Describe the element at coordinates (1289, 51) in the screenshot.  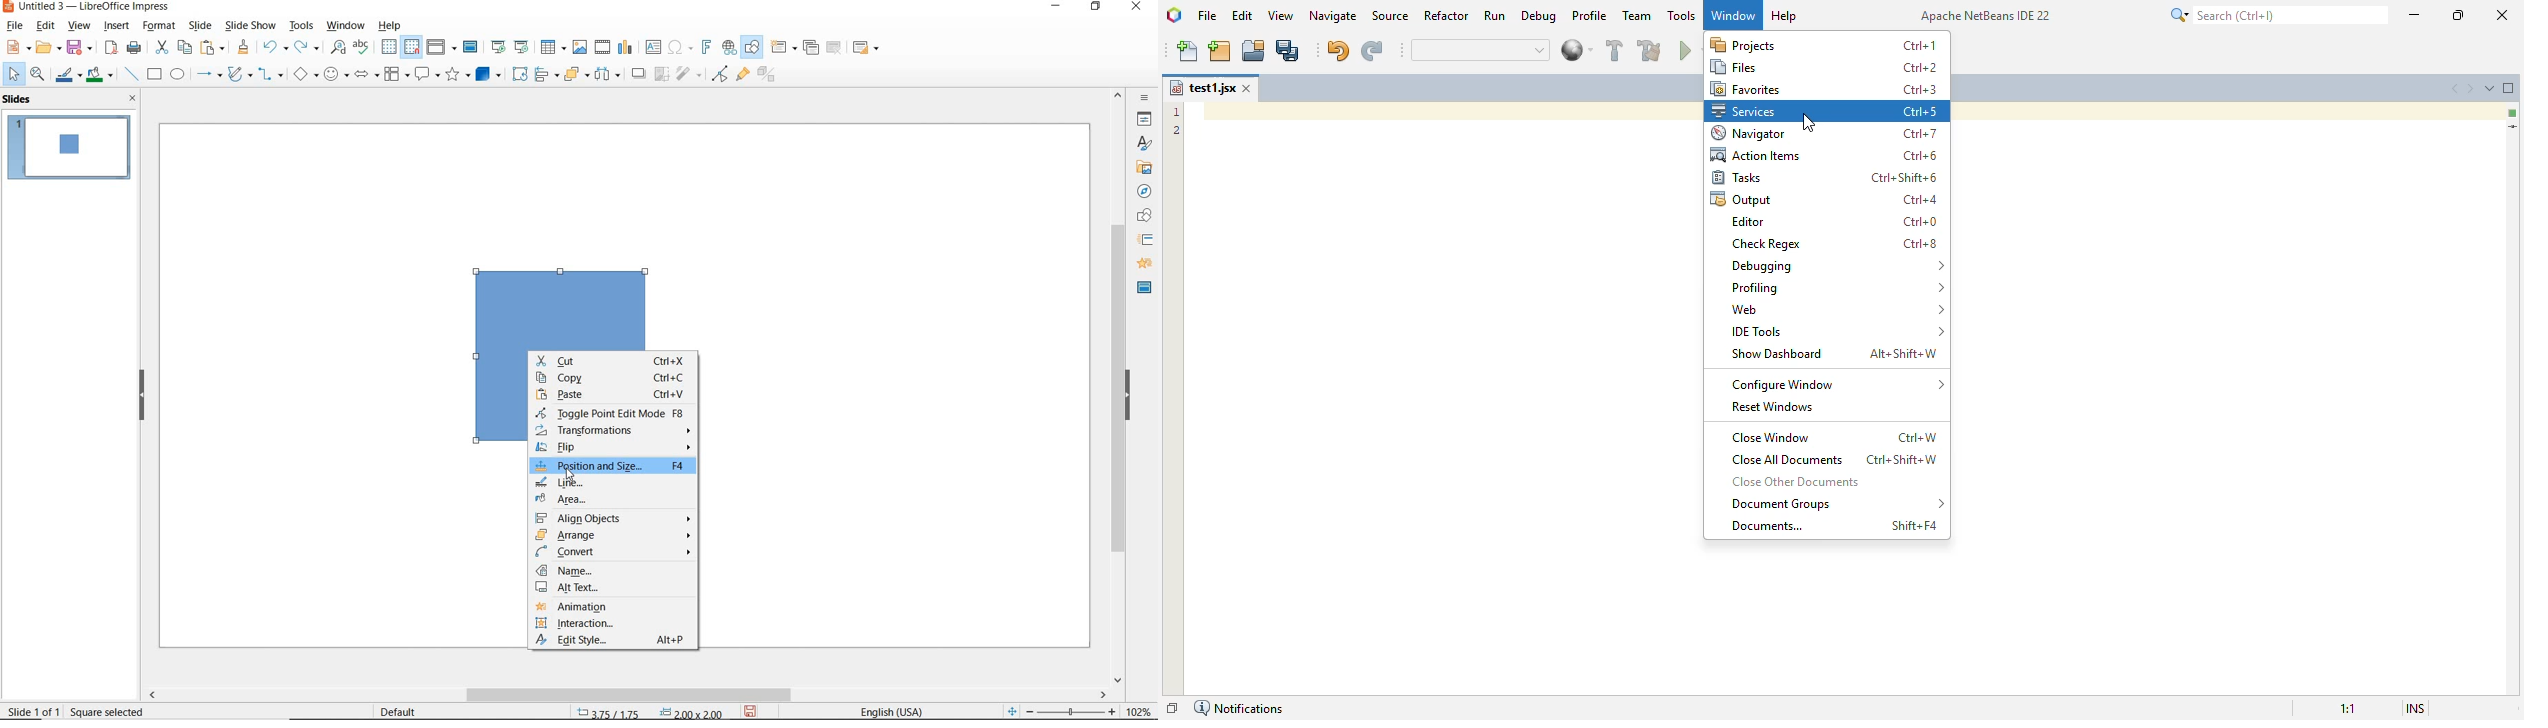
I see `save all ` at that location.